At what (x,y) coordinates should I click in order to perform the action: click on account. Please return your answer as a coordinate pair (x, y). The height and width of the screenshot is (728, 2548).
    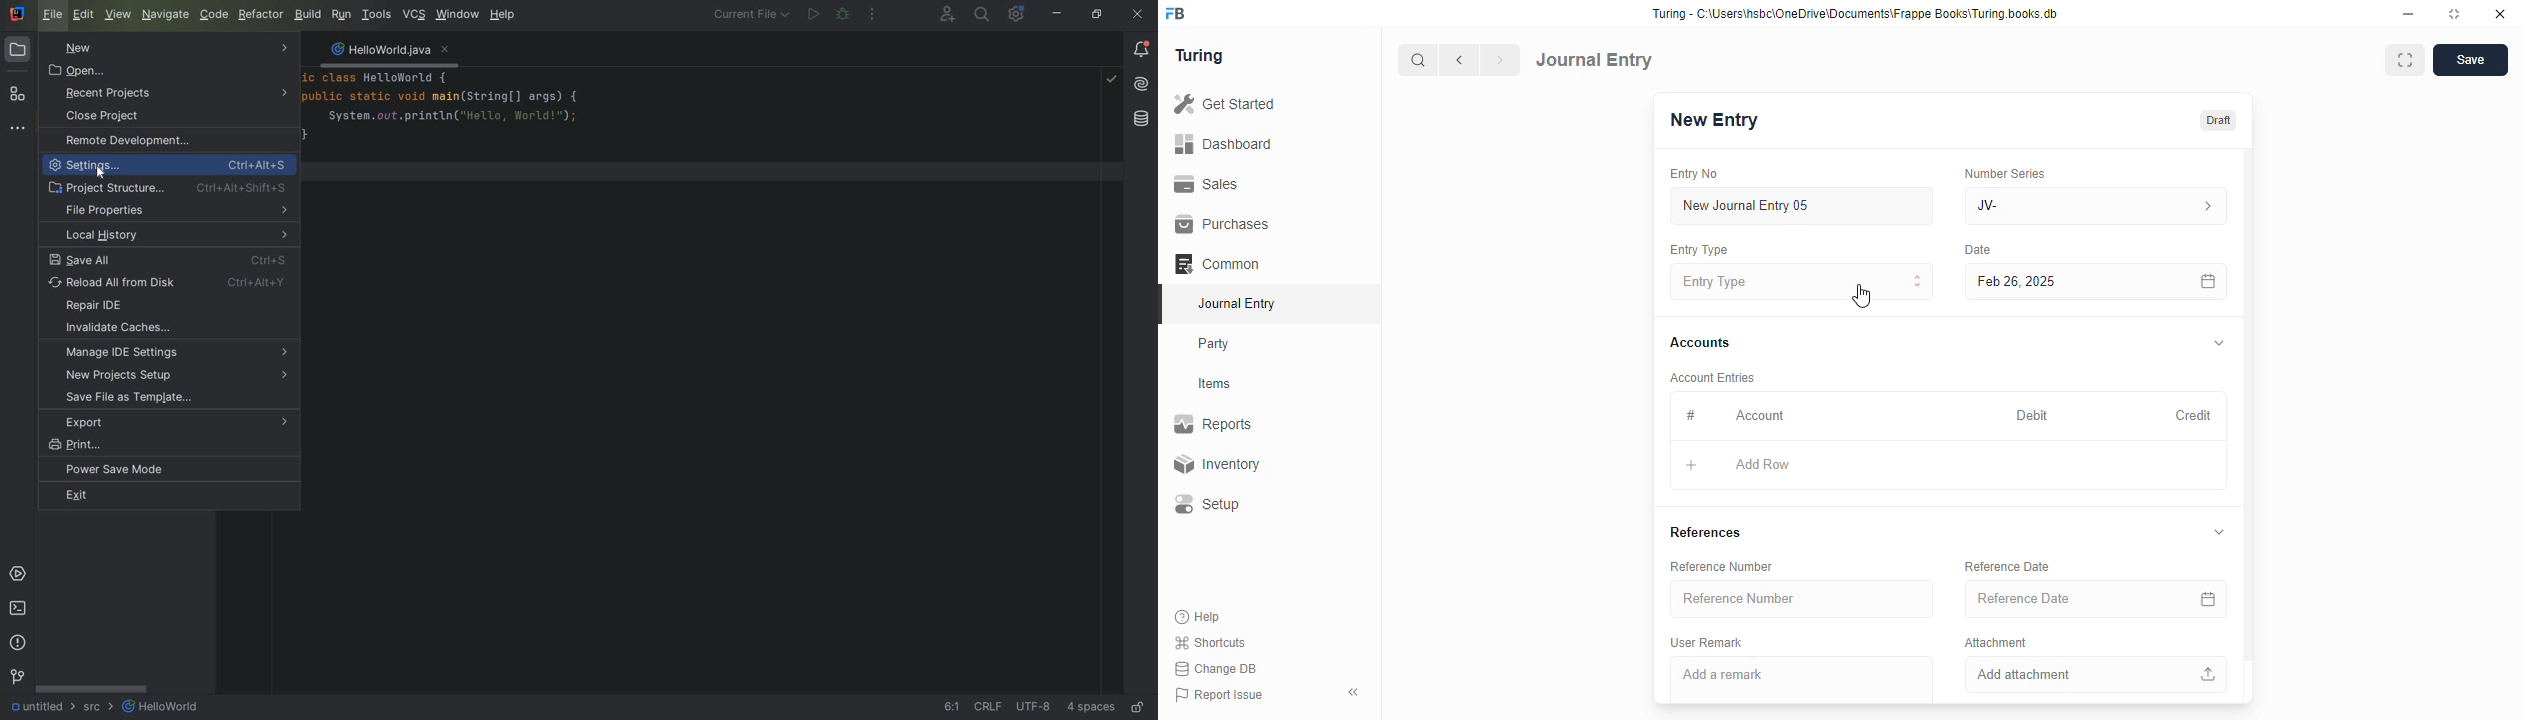
    Looking at the image, I should click on (1760, 415).